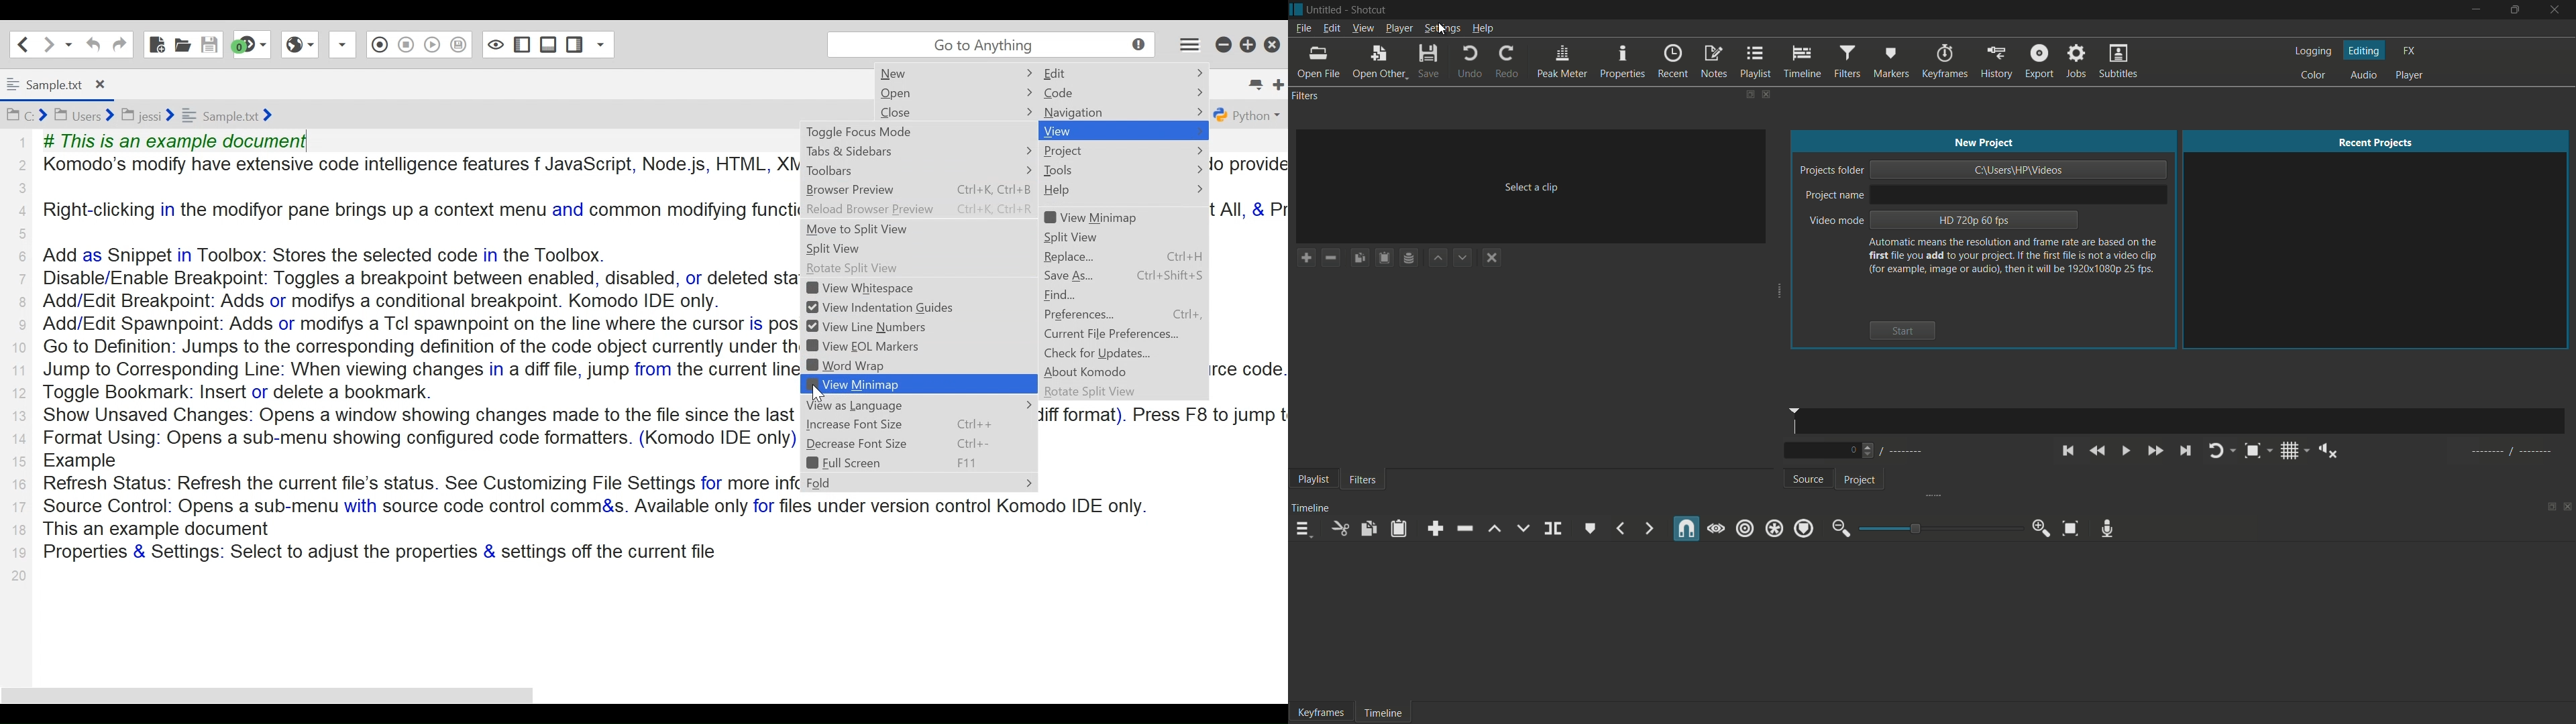 The height and width of the screenshot is (728, 2576). Describe the element at coordinates (1532, 188) in the screenshot. I see `select a clip` at that location.